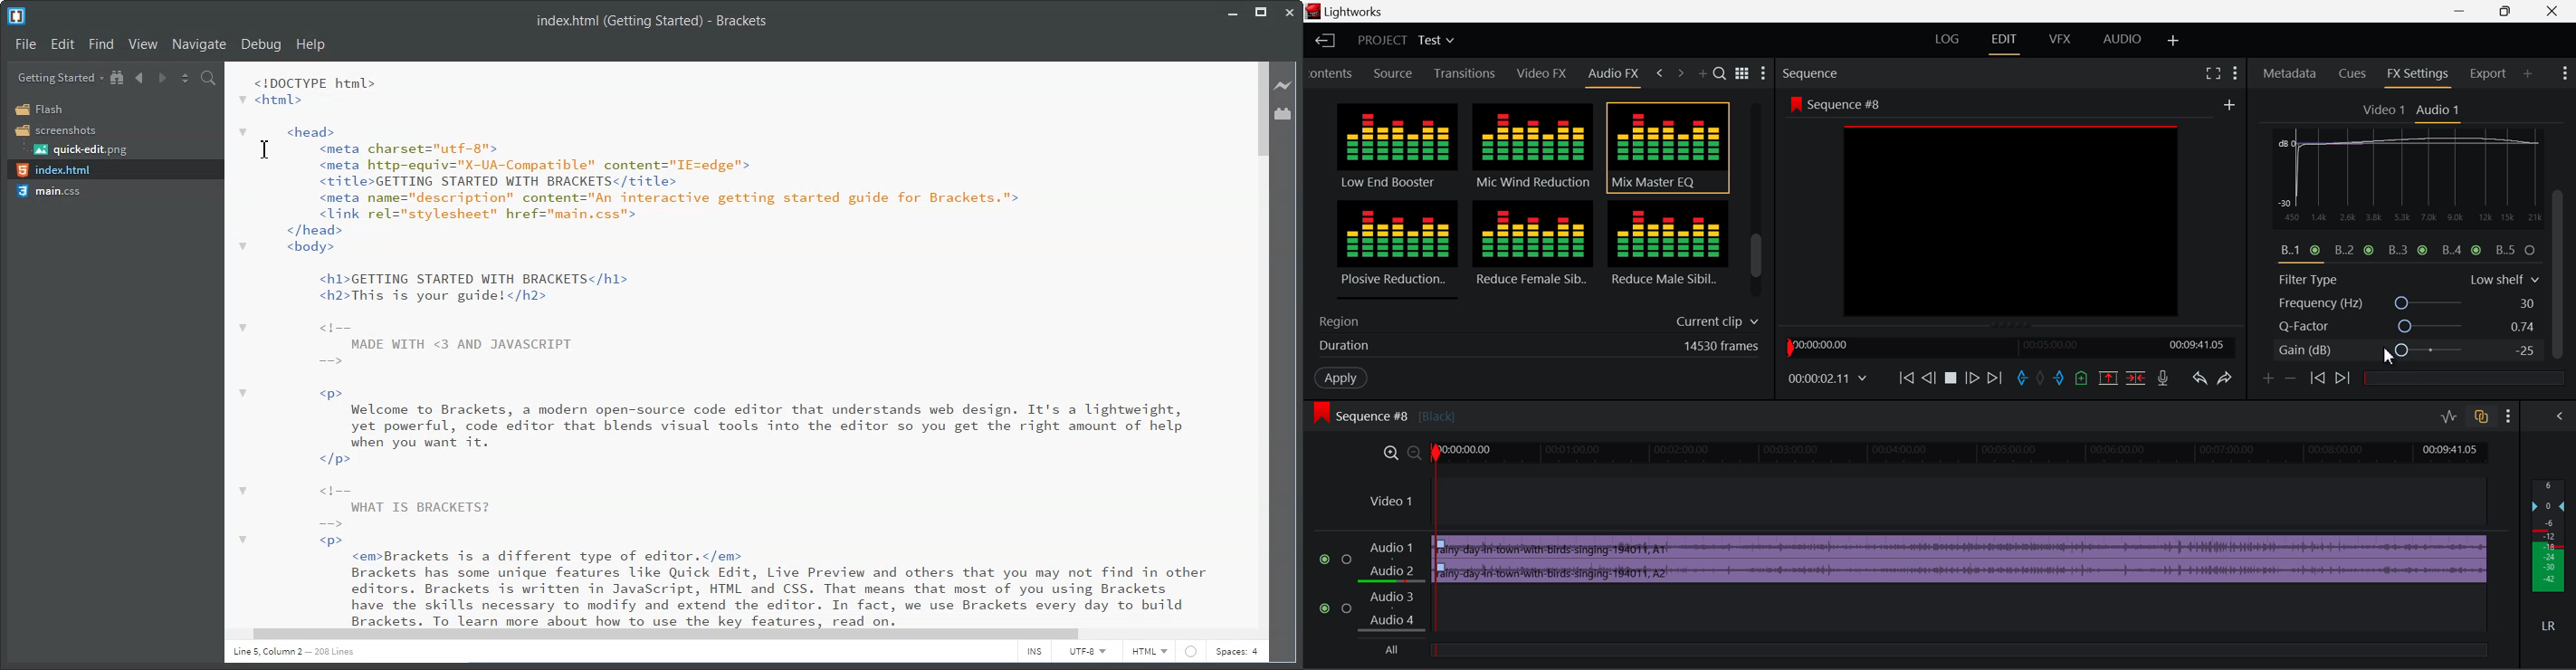  I want to click on Navigate, so click(198, 44).